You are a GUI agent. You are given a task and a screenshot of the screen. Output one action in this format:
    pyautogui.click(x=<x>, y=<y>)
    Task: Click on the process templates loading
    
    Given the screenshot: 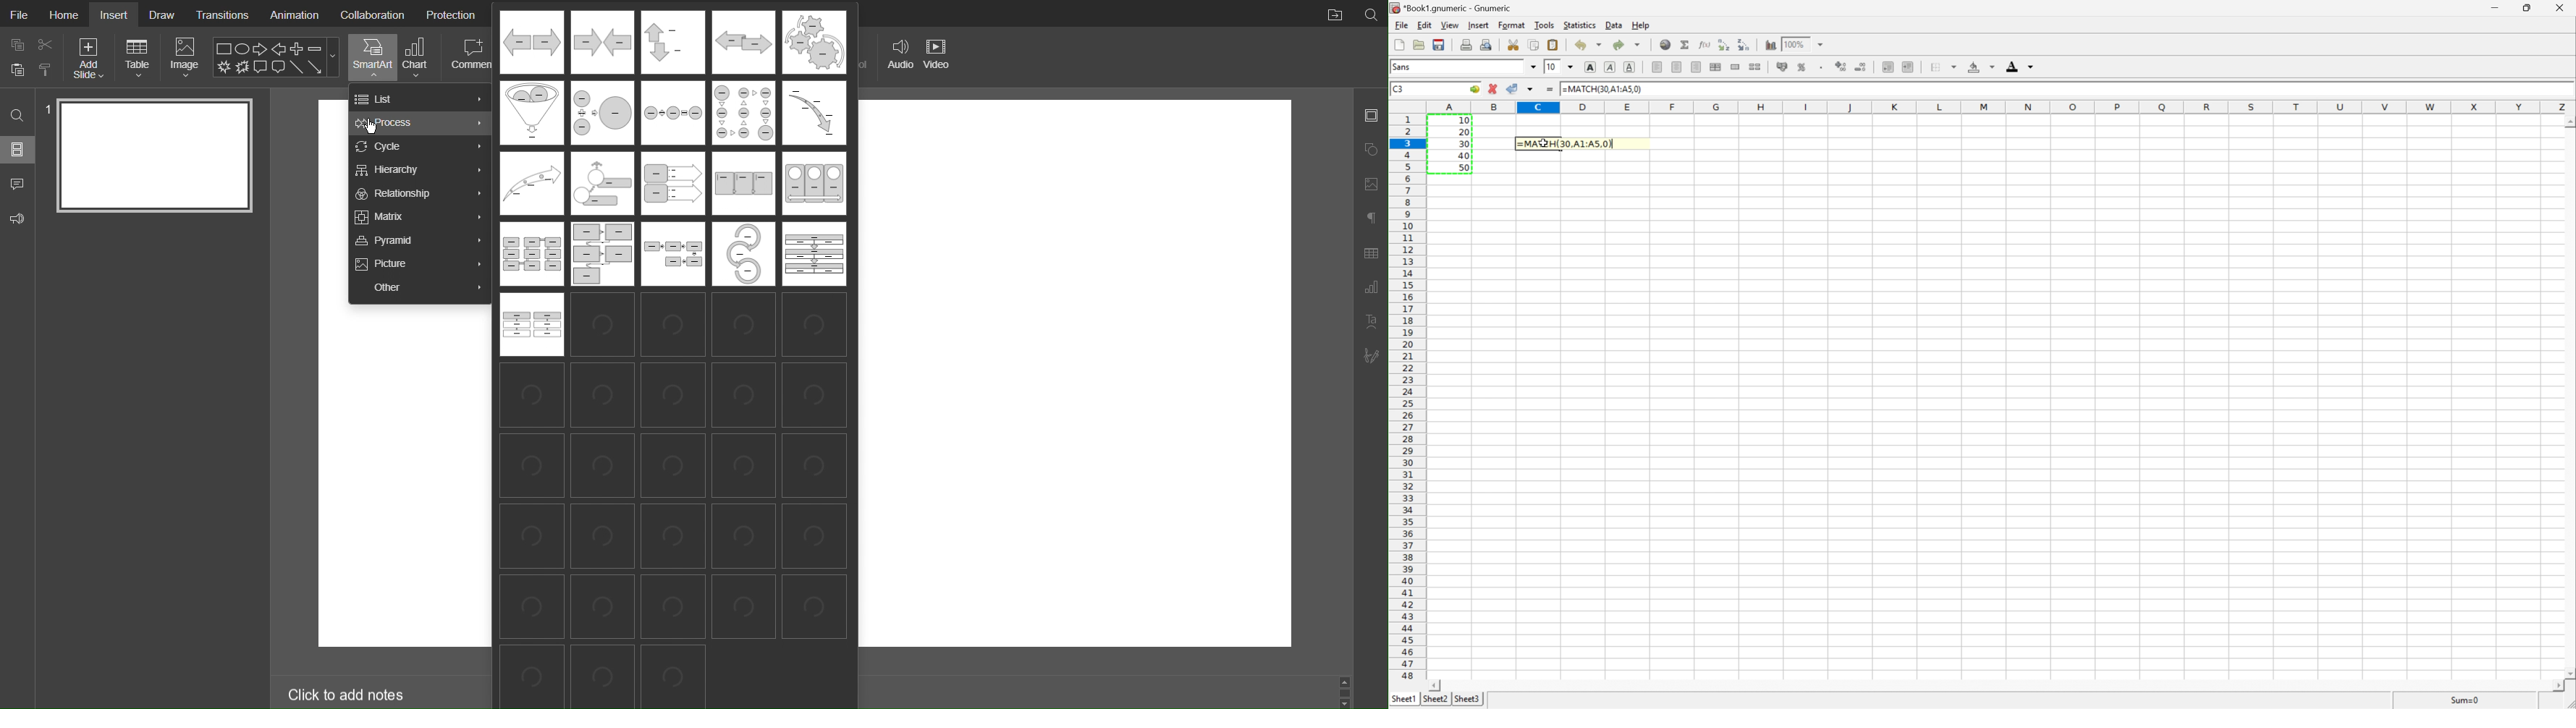 What is the action you would take?
    pyautogui.click(x=708, y=325)
    